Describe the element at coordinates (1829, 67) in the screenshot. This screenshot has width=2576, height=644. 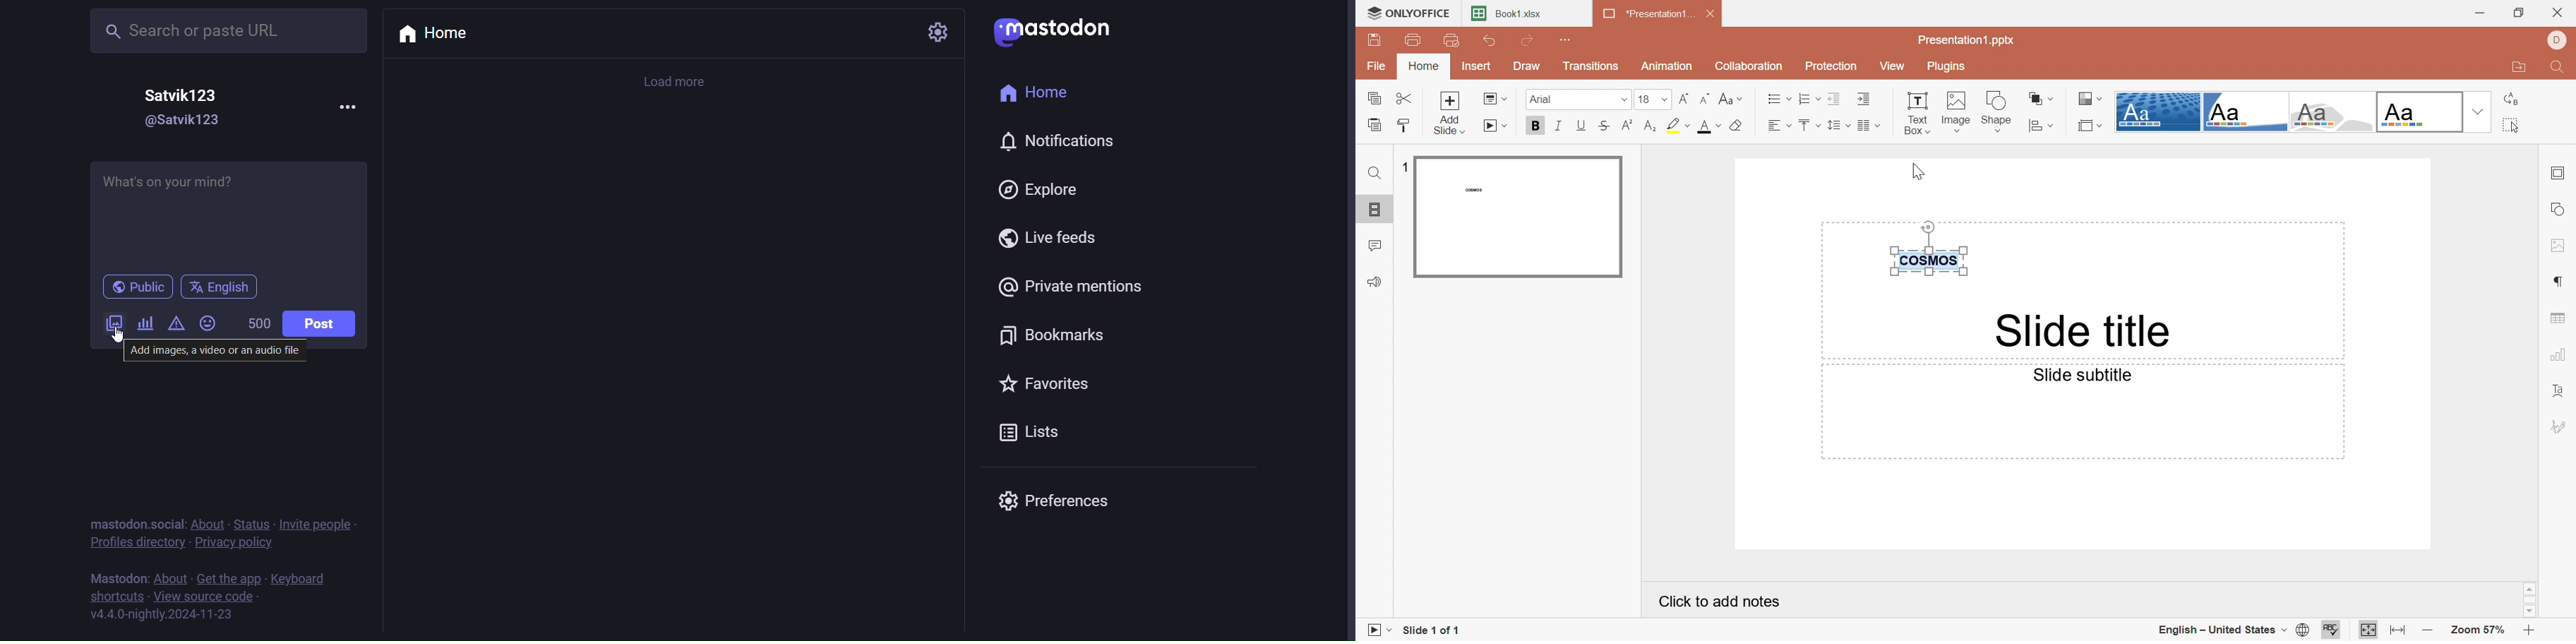
I see `Protection` at that location.